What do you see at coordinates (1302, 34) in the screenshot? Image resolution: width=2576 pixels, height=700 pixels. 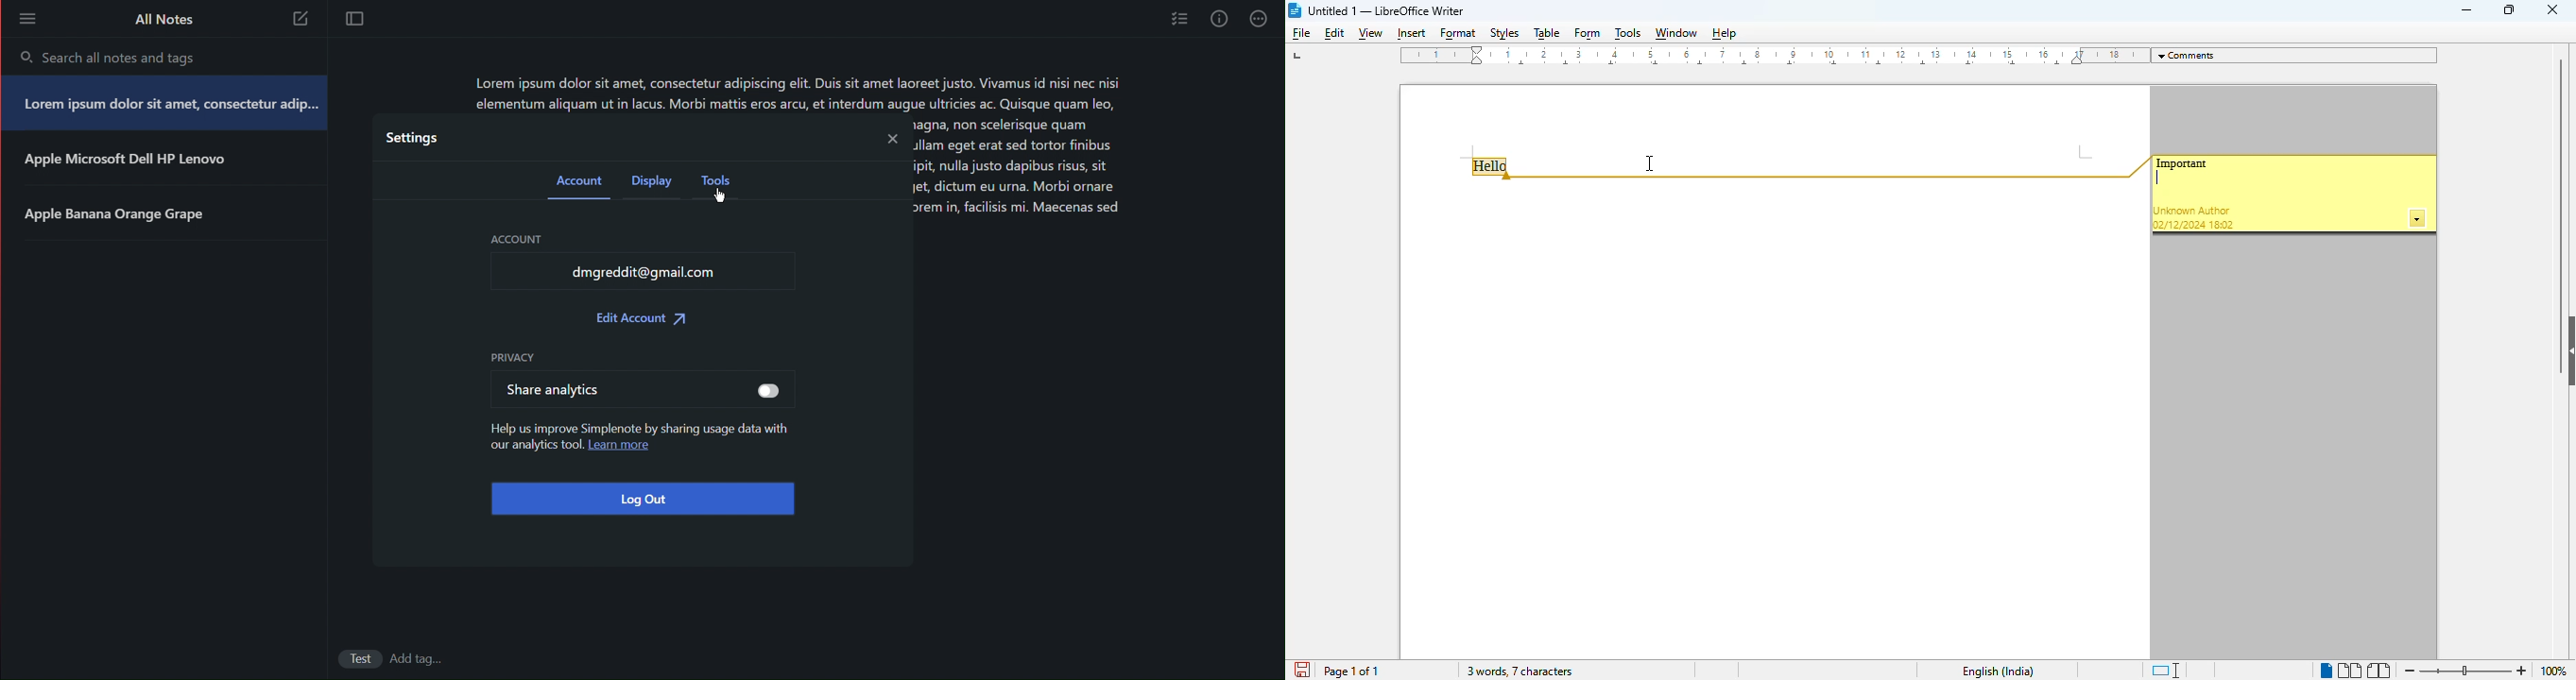 I see `file` at bounding box center [1302, 34].